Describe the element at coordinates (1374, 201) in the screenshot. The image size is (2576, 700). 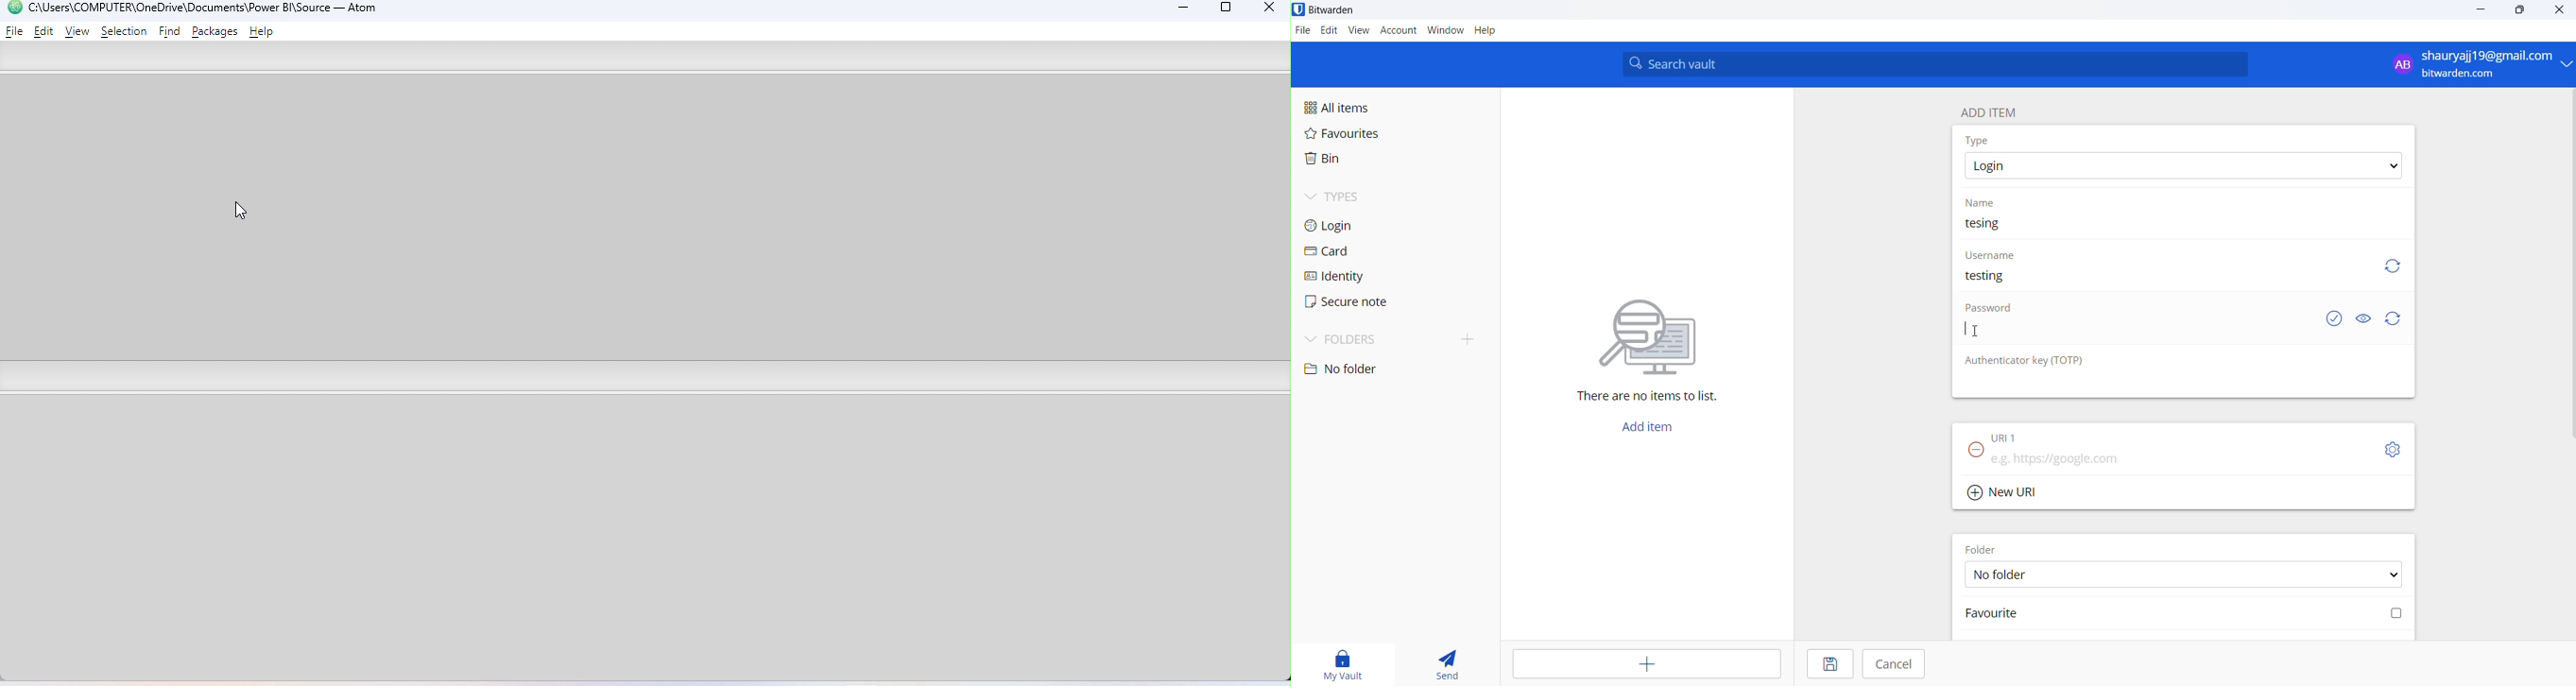
I see `types` at that location.